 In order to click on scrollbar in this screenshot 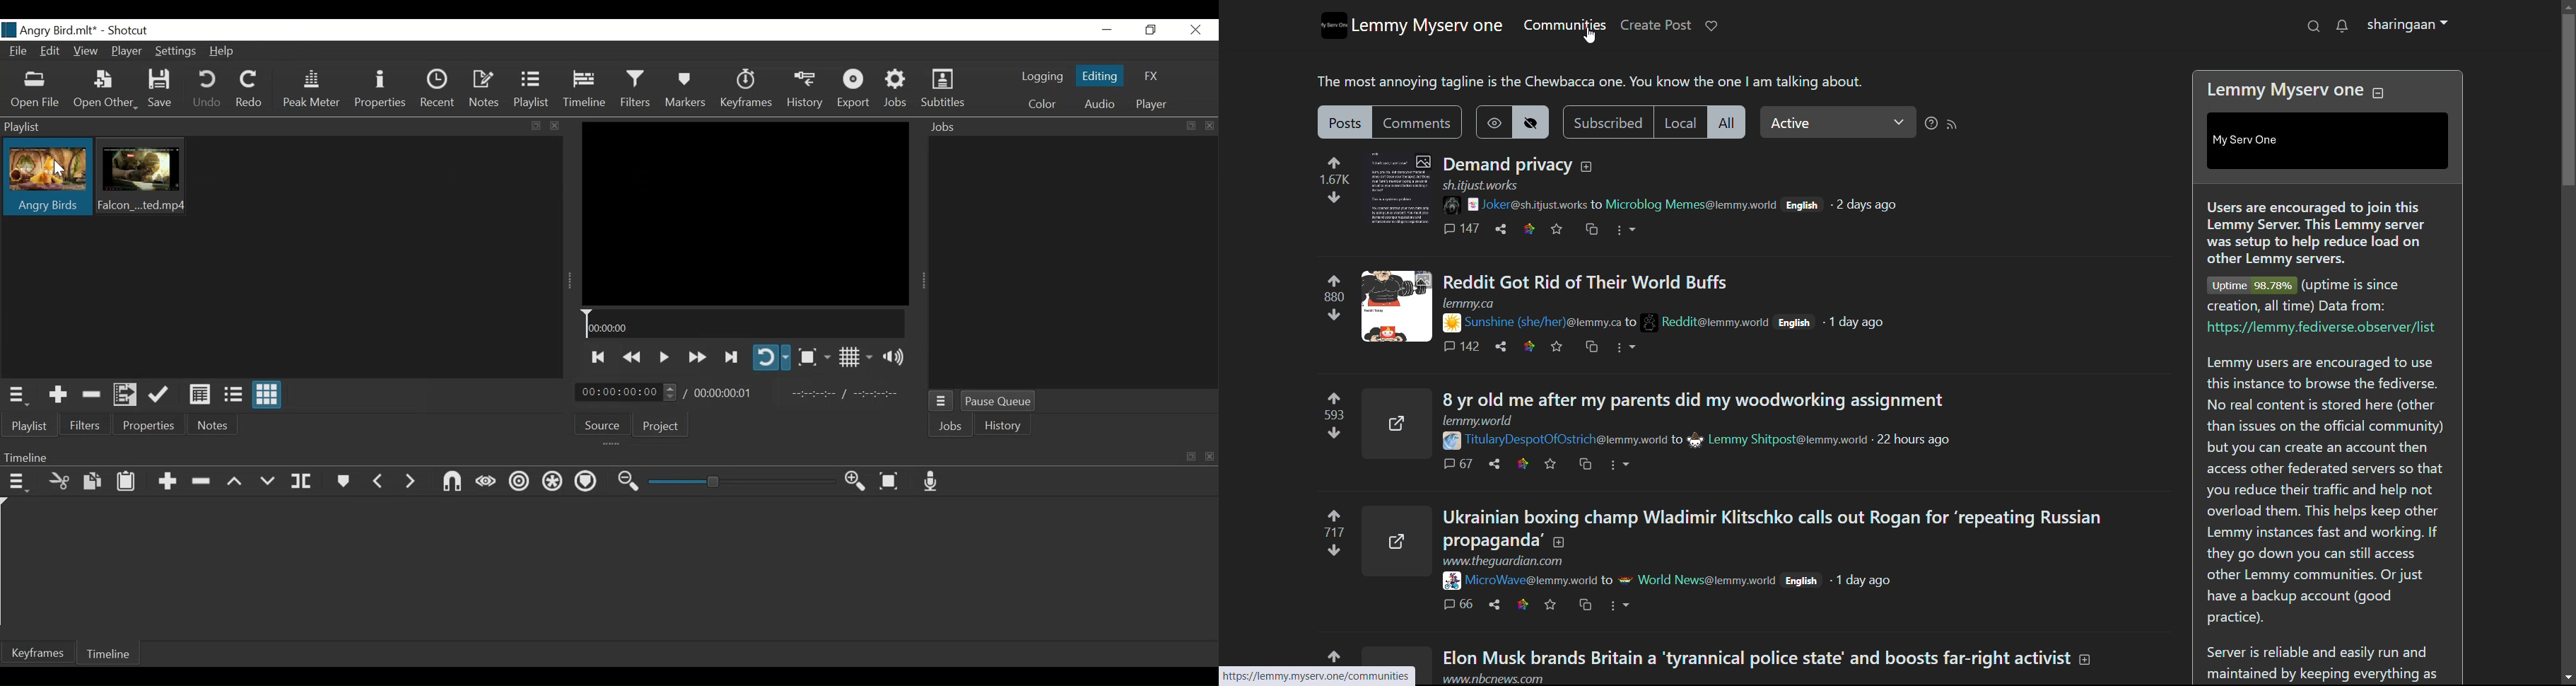, I will do `click(2569, 336)`.